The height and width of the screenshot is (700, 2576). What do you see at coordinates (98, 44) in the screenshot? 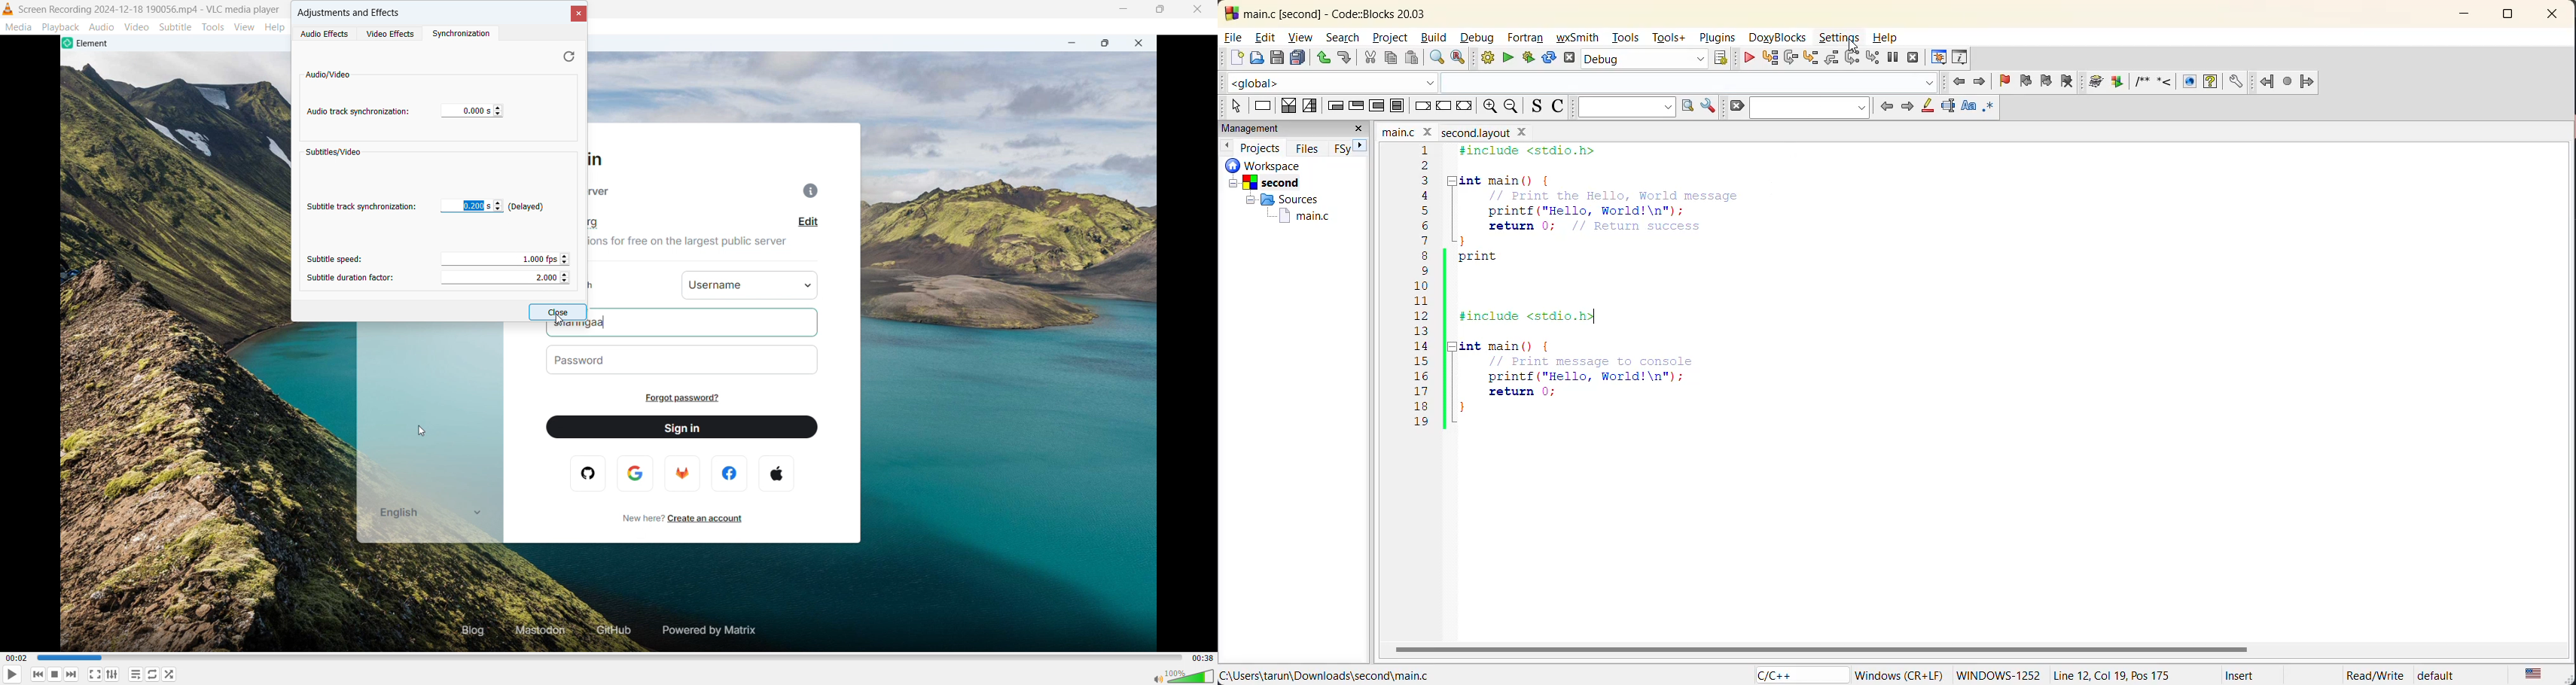
I see `element` at bounding box center [98, 44].